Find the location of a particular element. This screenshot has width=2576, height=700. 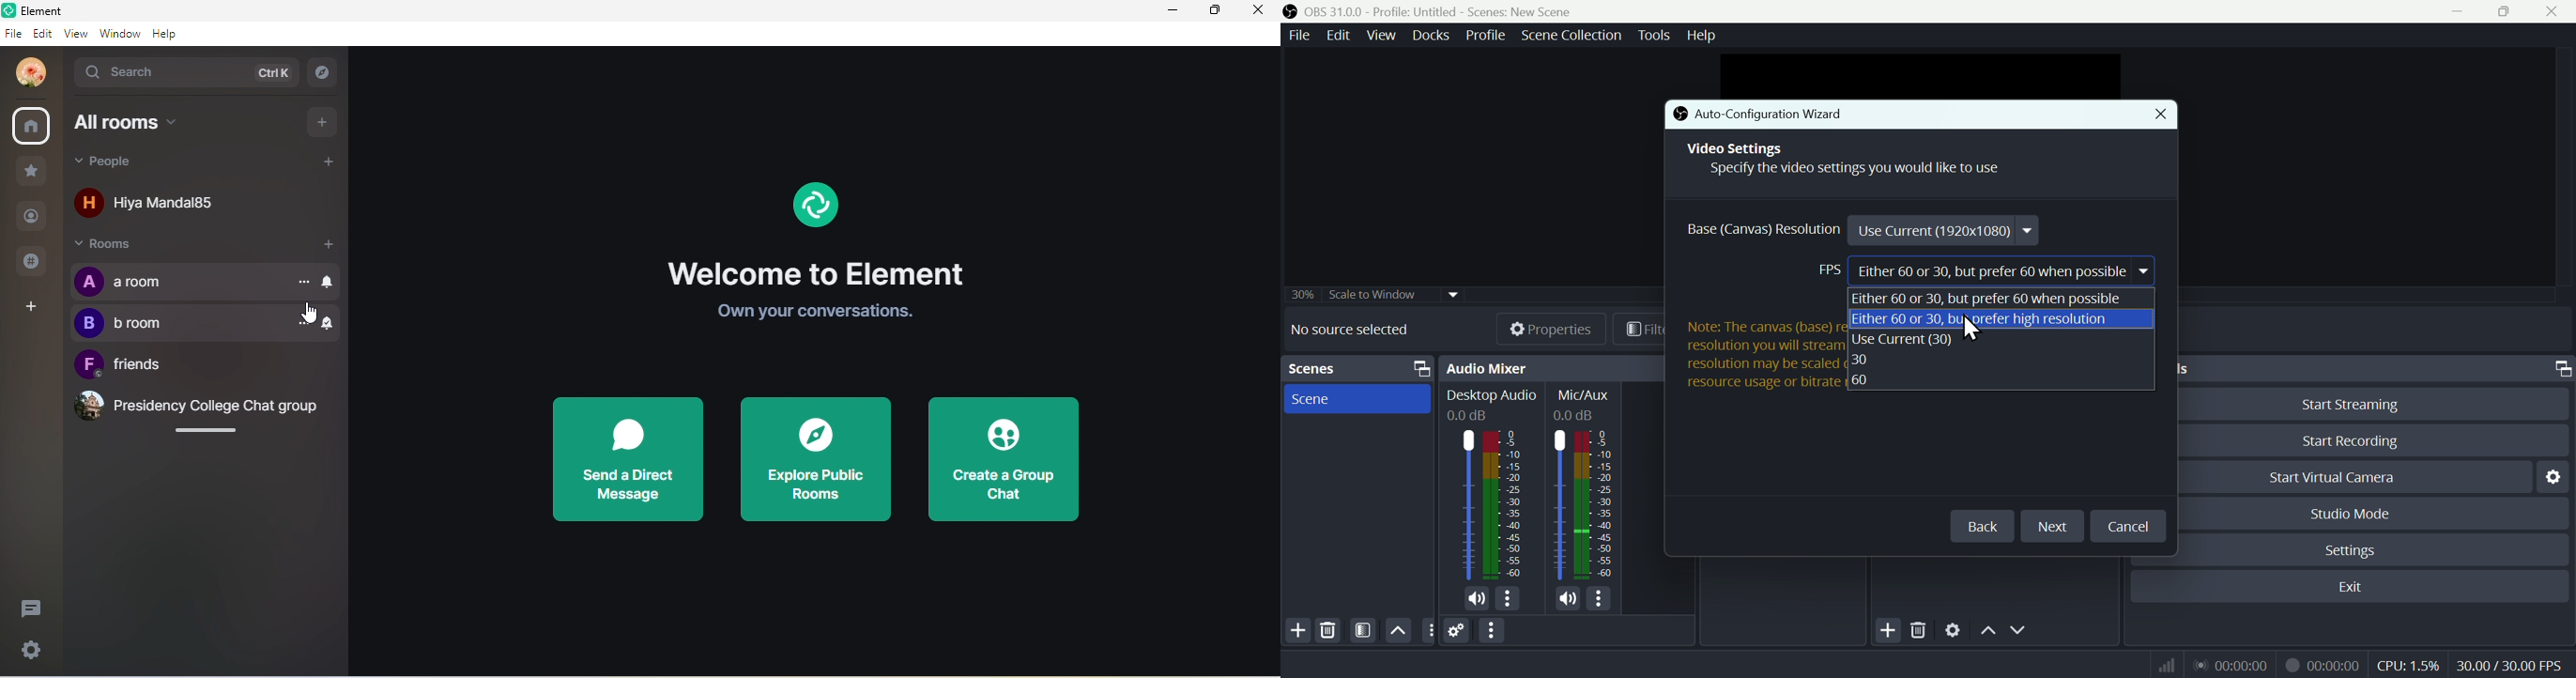

Cancel is located at coordinates (2127, 527).